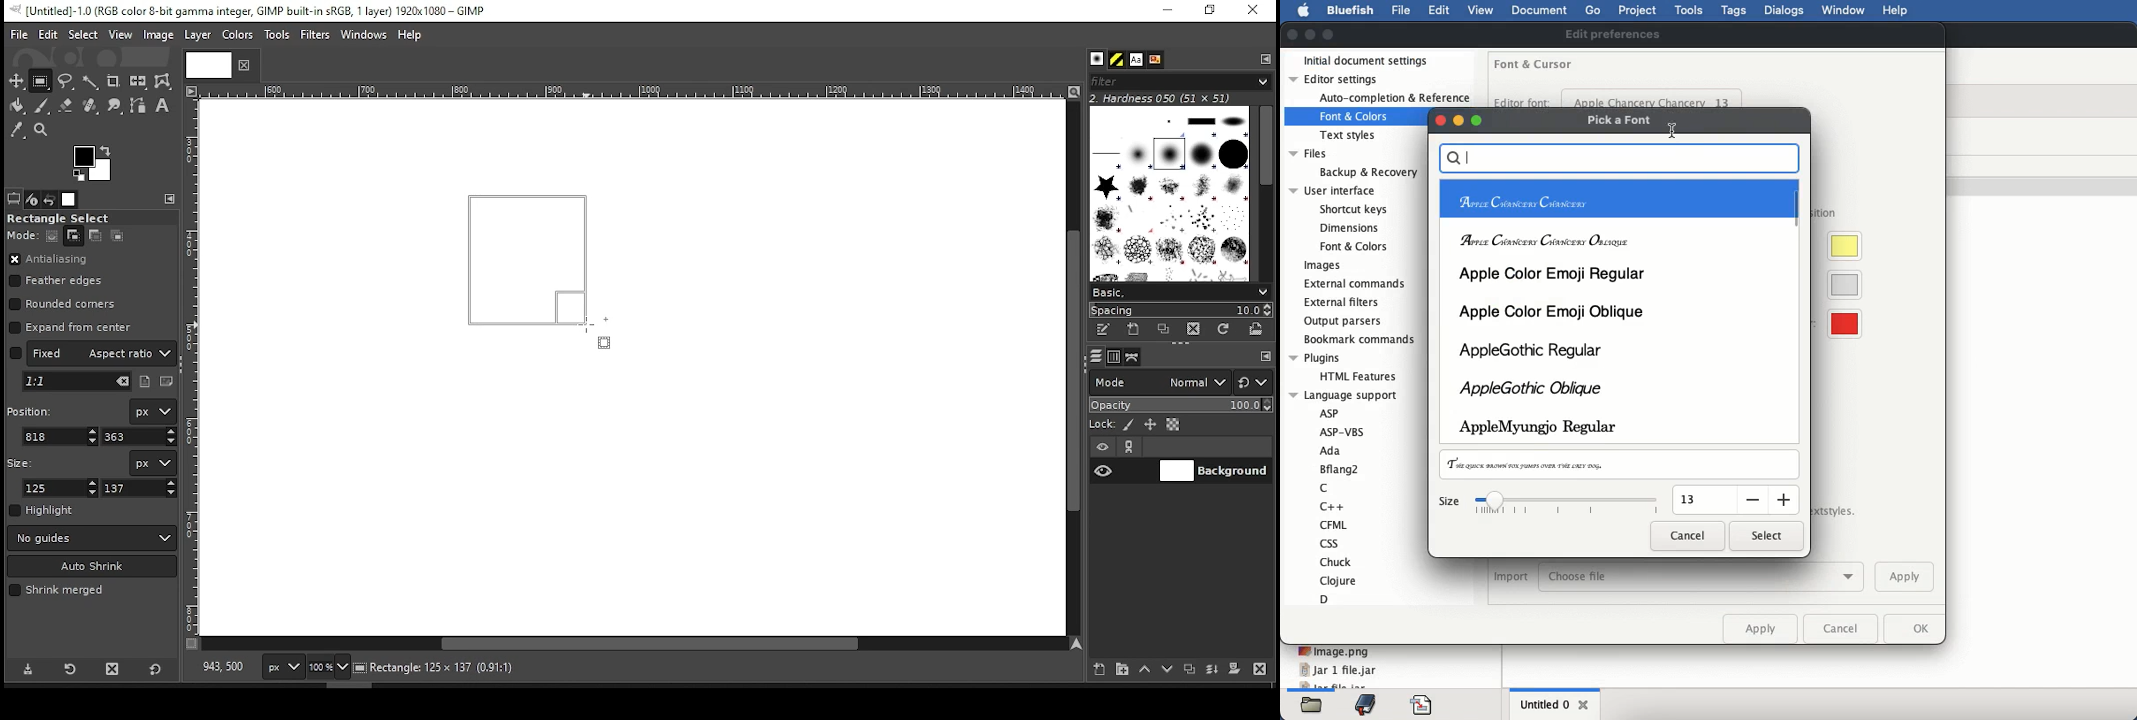  I want to click on edit preferences , so click(1612, 36).